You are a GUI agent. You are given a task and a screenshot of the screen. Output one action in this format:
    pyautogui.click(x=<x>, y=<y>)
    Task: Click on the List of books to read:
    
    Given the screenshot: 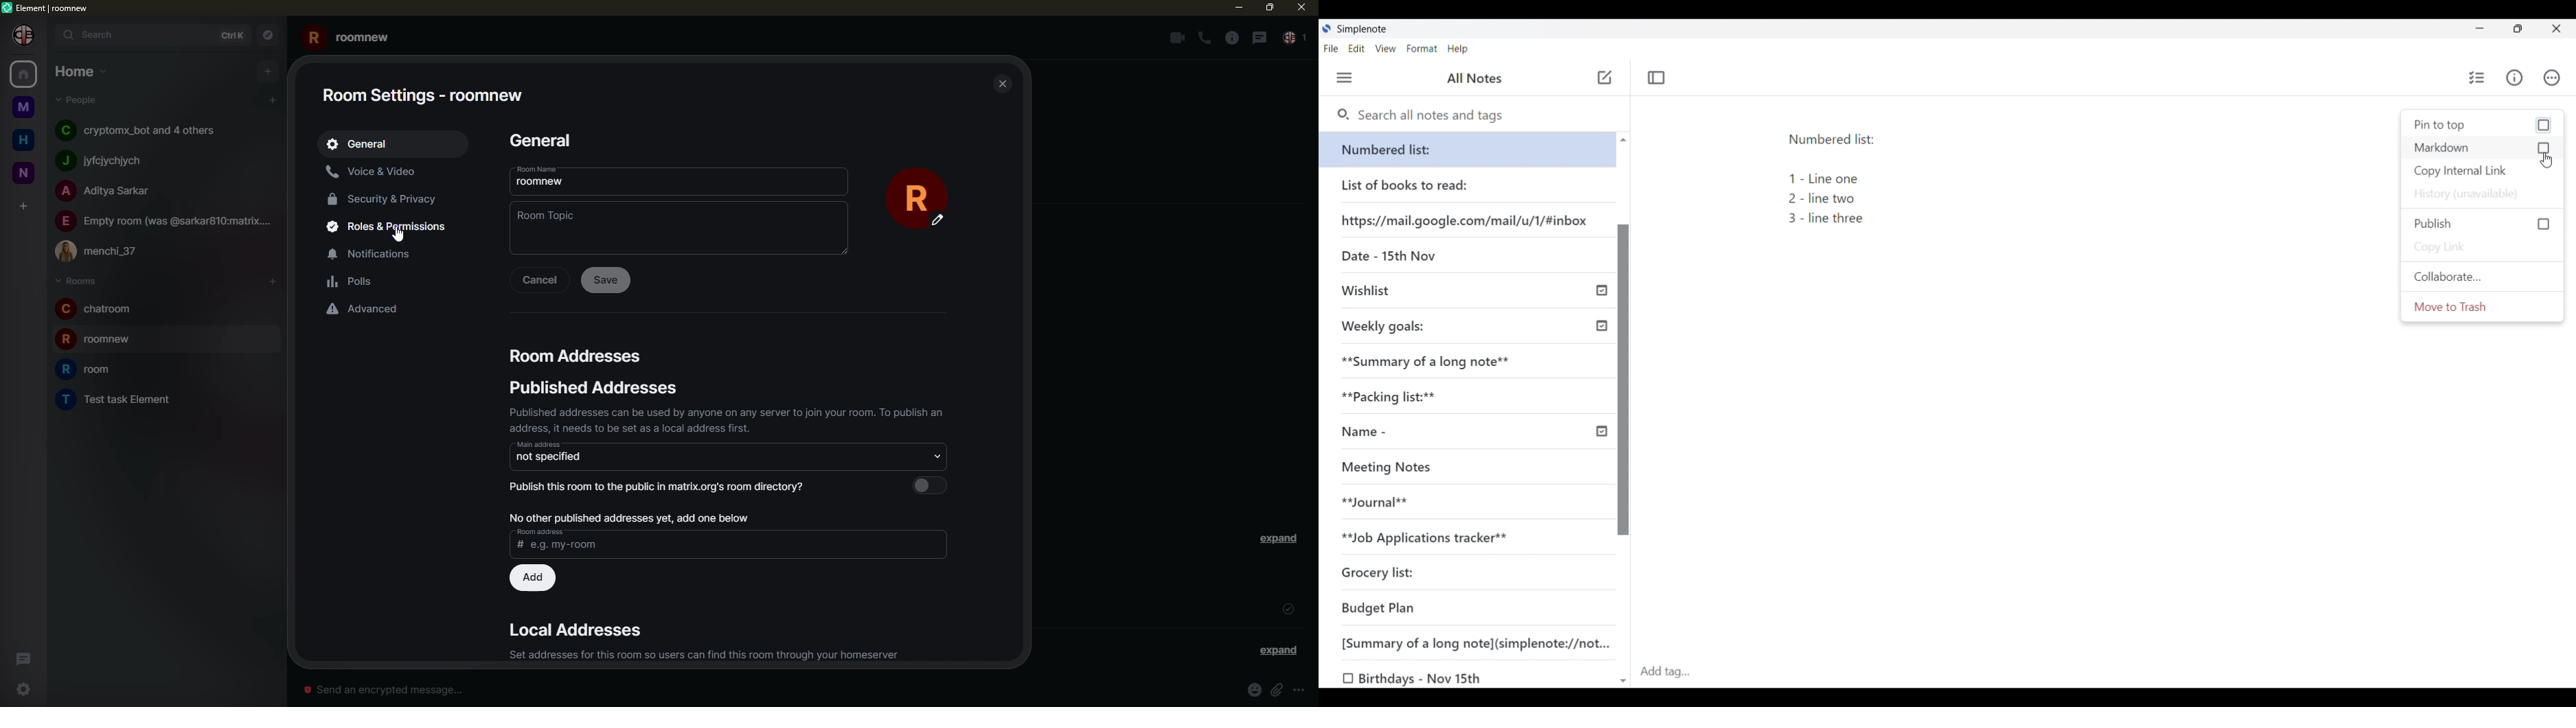 What is the action you would take?
    pyautogui.click(x=1417, y=185)
    